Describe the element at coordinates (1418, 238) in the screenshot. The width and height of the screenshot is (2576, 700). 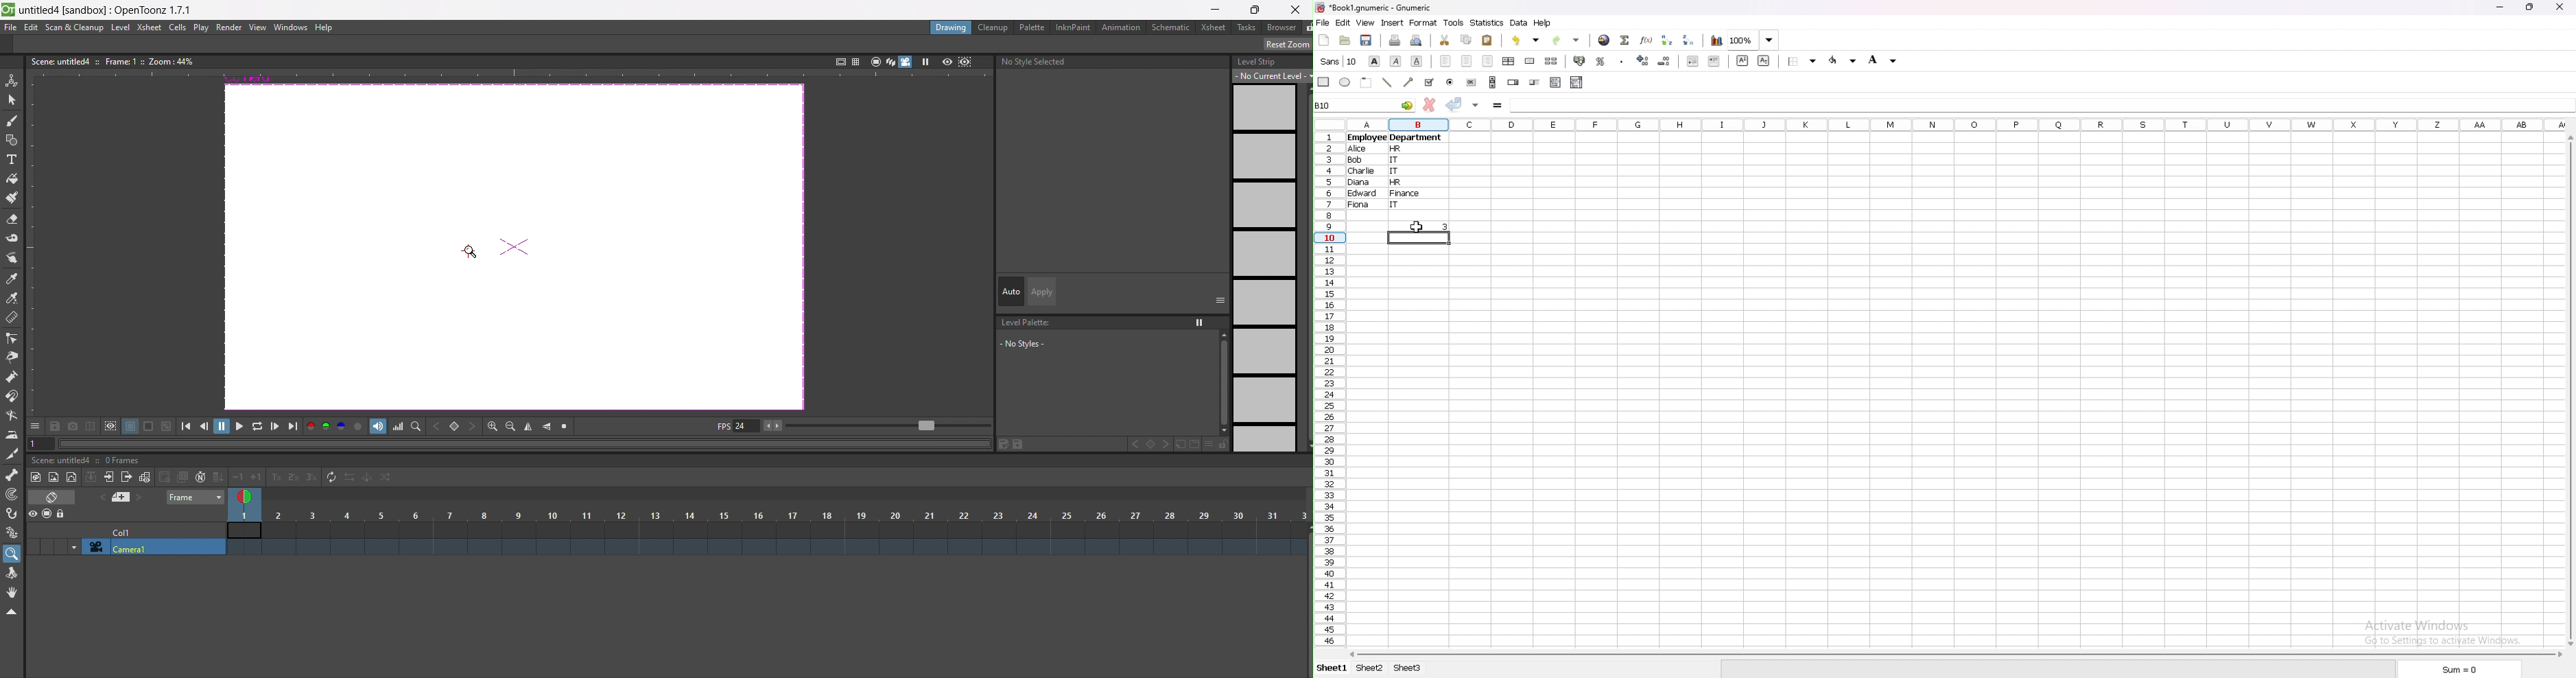
I see `selected cell` at that location.